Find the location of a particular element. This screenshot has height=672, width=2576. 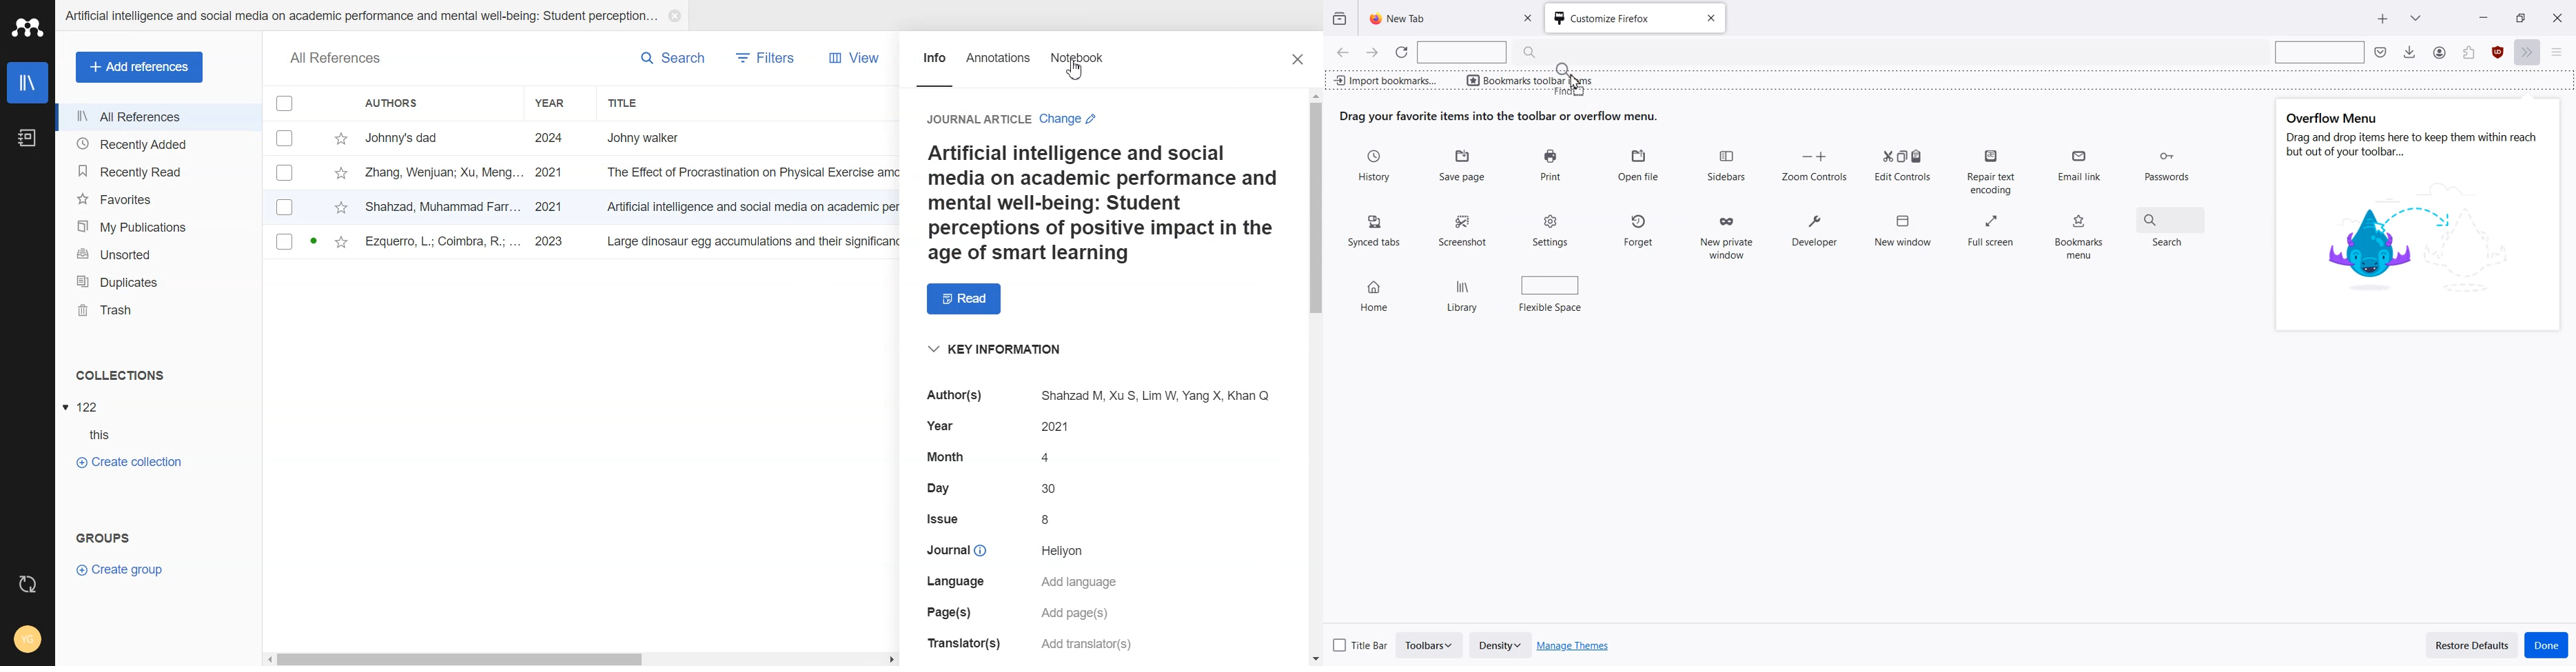

Create Collection is located at coordinates (128, 461).